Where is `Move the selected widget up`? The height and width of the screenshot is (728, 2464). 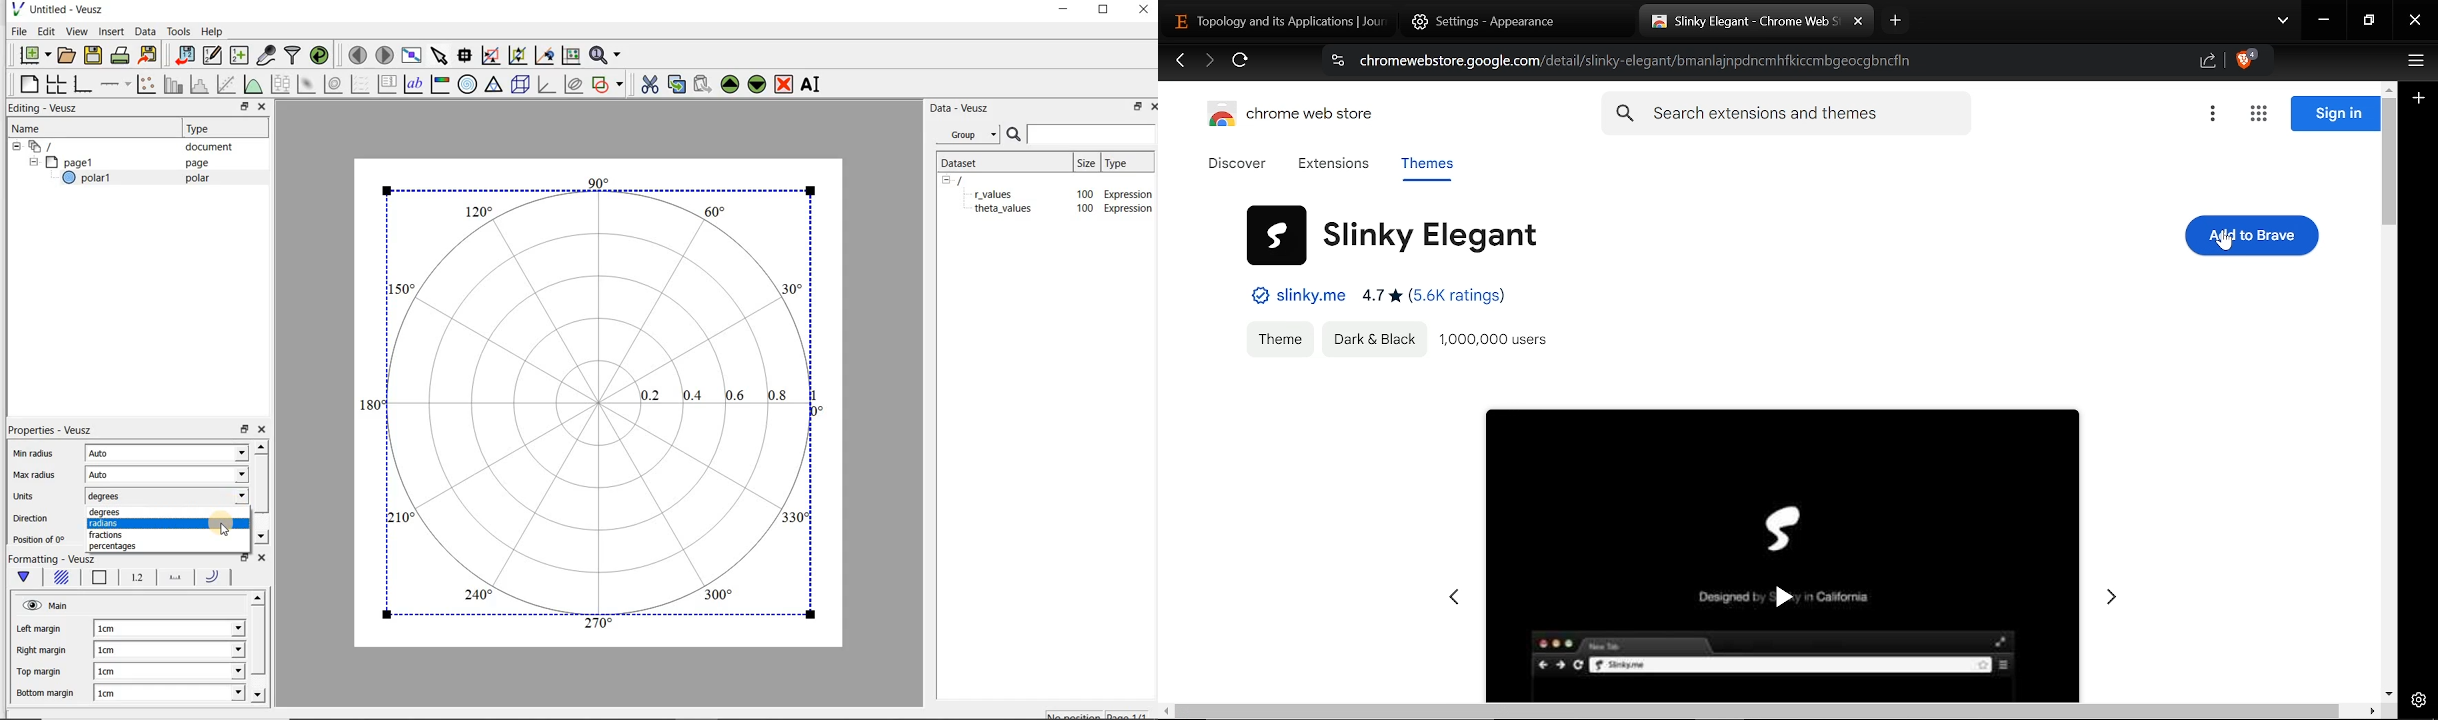
Move the selected widget up is located at coordinates (730, 84).